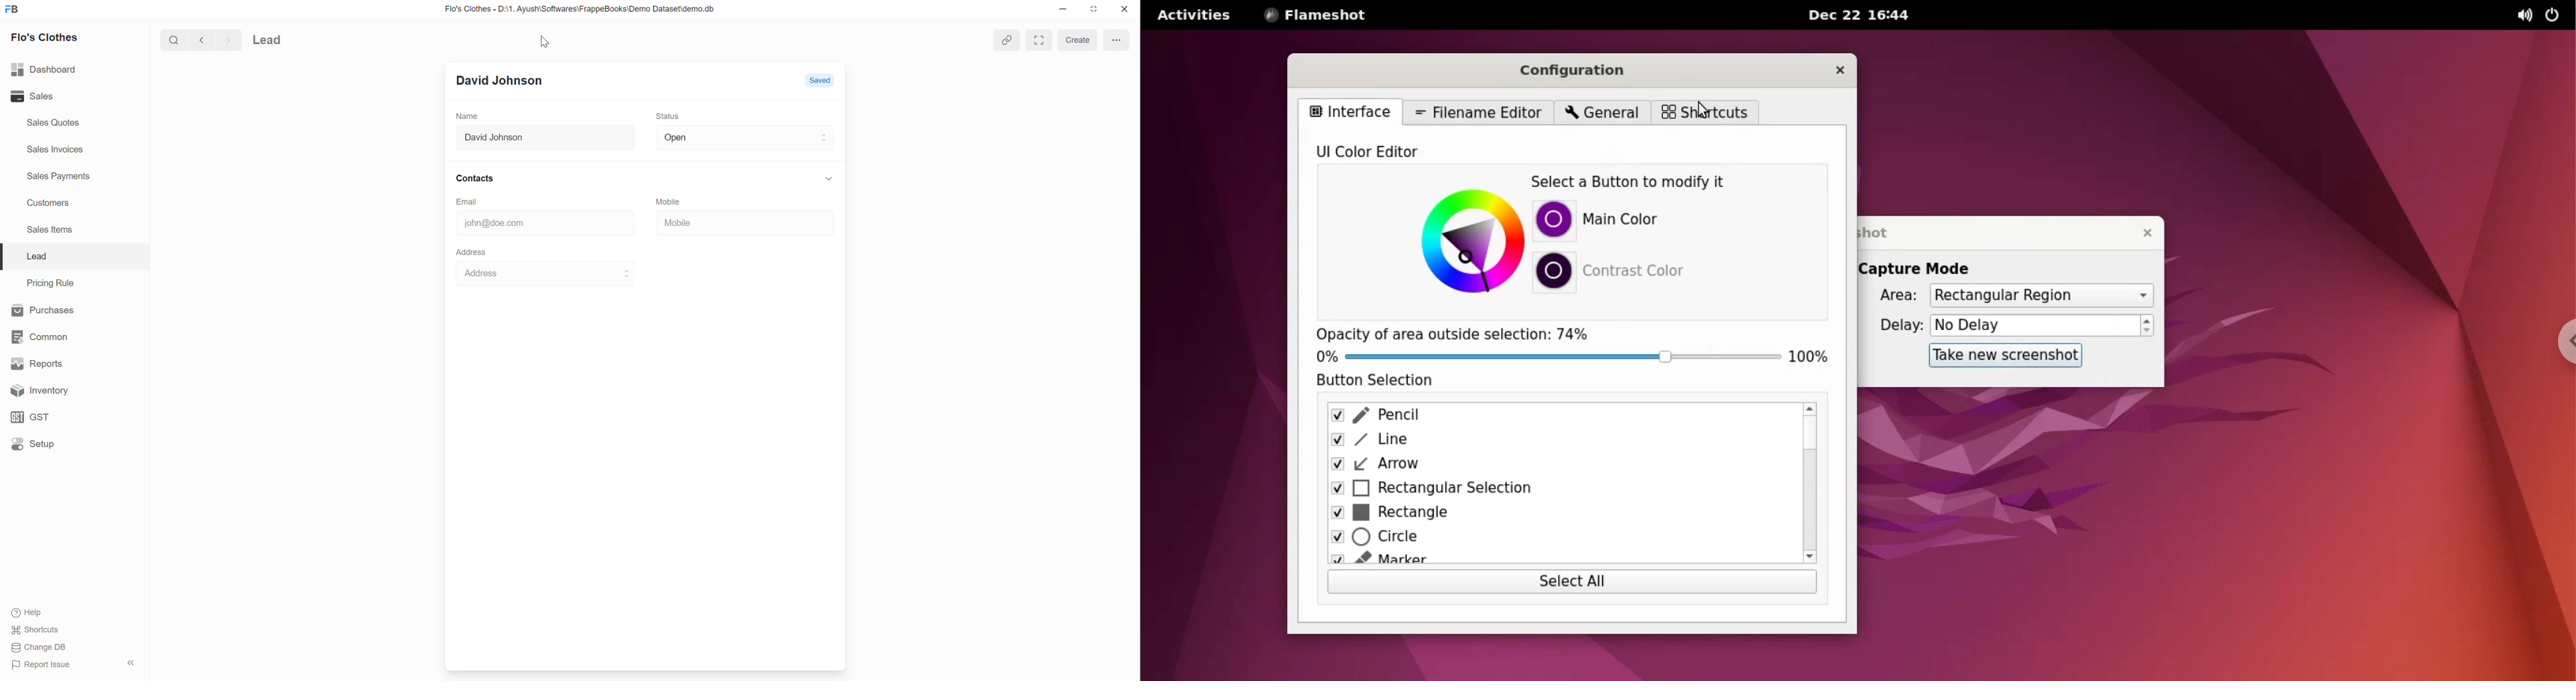  I want to click on Flo's Clothes, so click(49, 37).